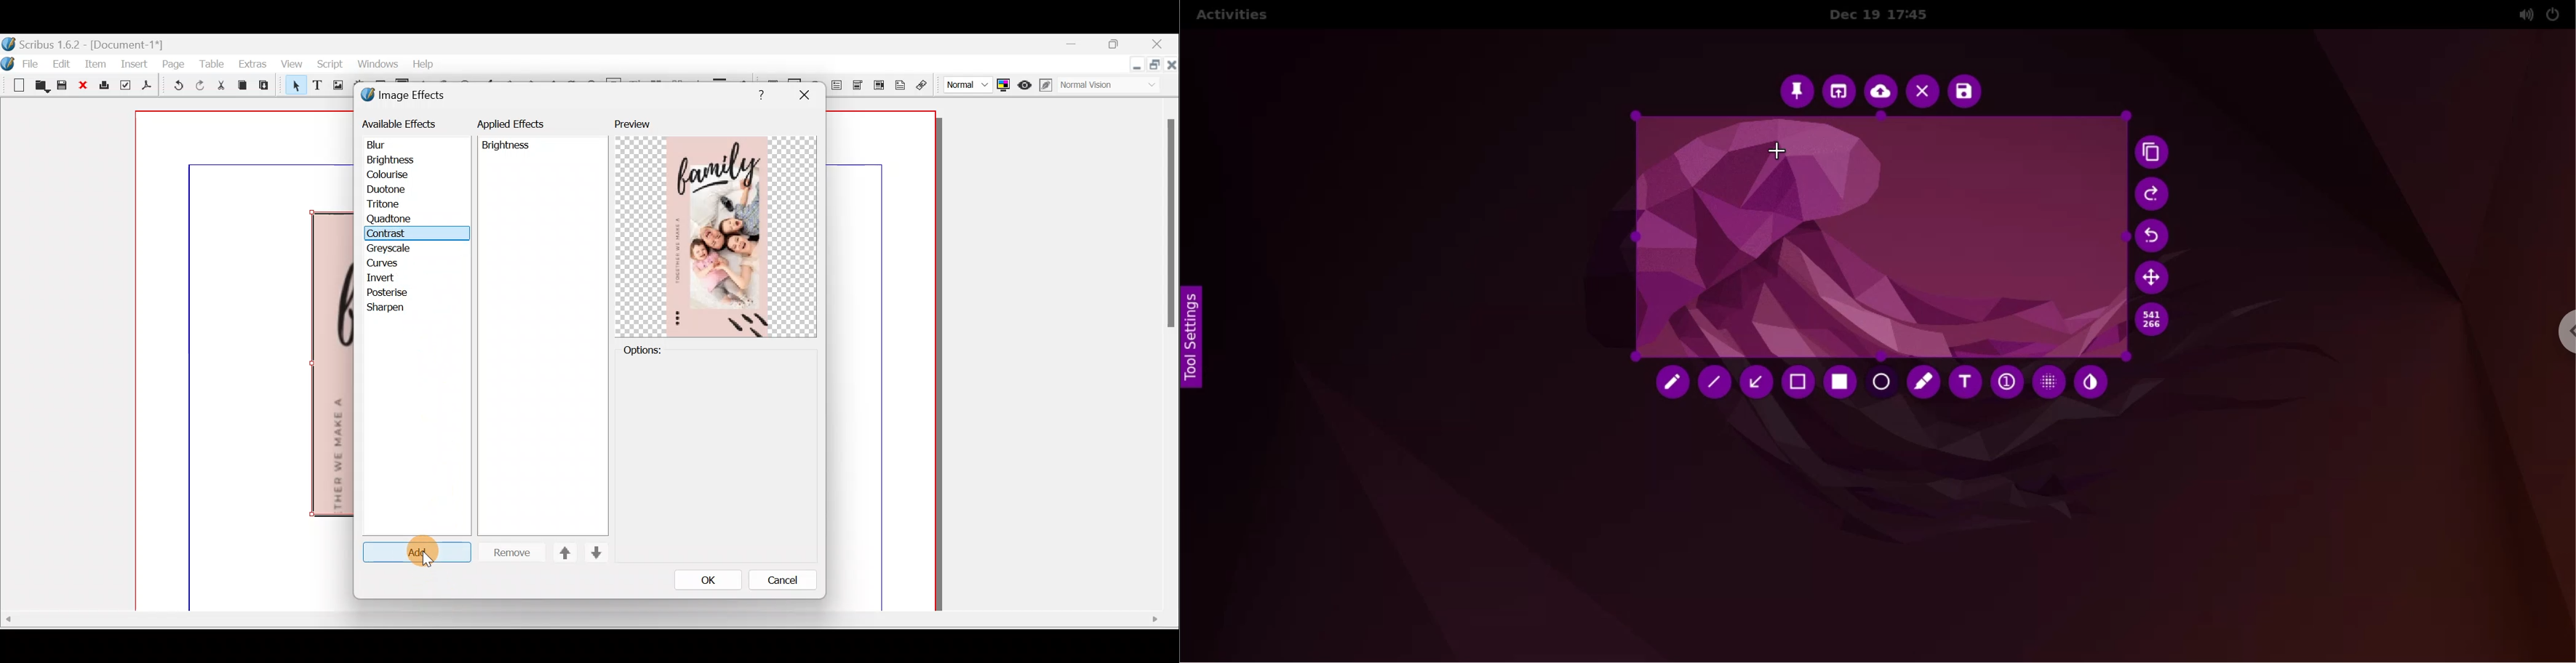  Describe the element at coordinates (329, 66) in the screenshot. I see `Script` at that location.